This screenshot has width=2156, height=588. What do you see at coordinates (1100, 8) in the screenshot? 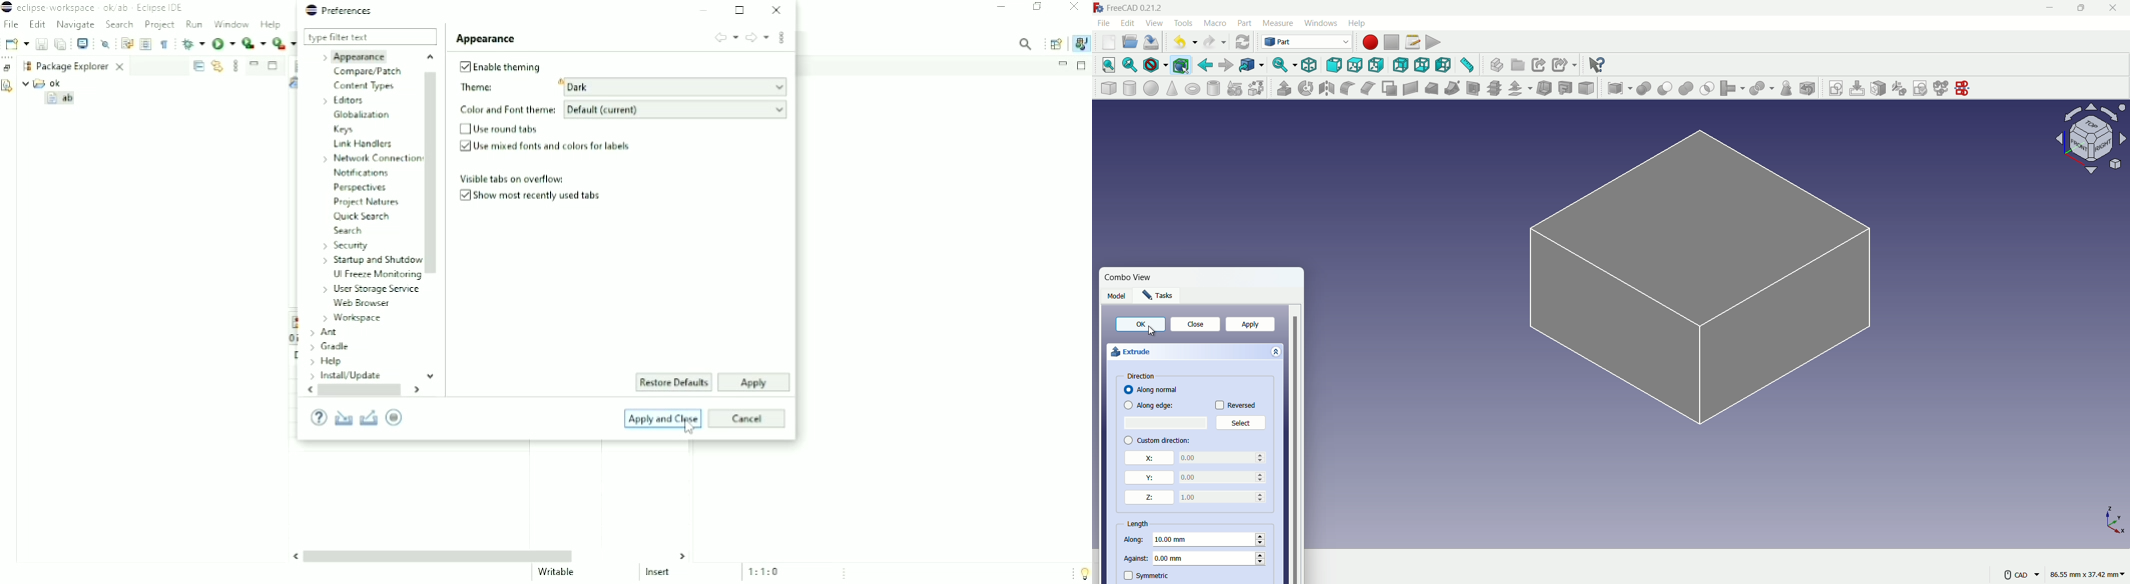
I see `logo` at bounding box center [1100, 8].